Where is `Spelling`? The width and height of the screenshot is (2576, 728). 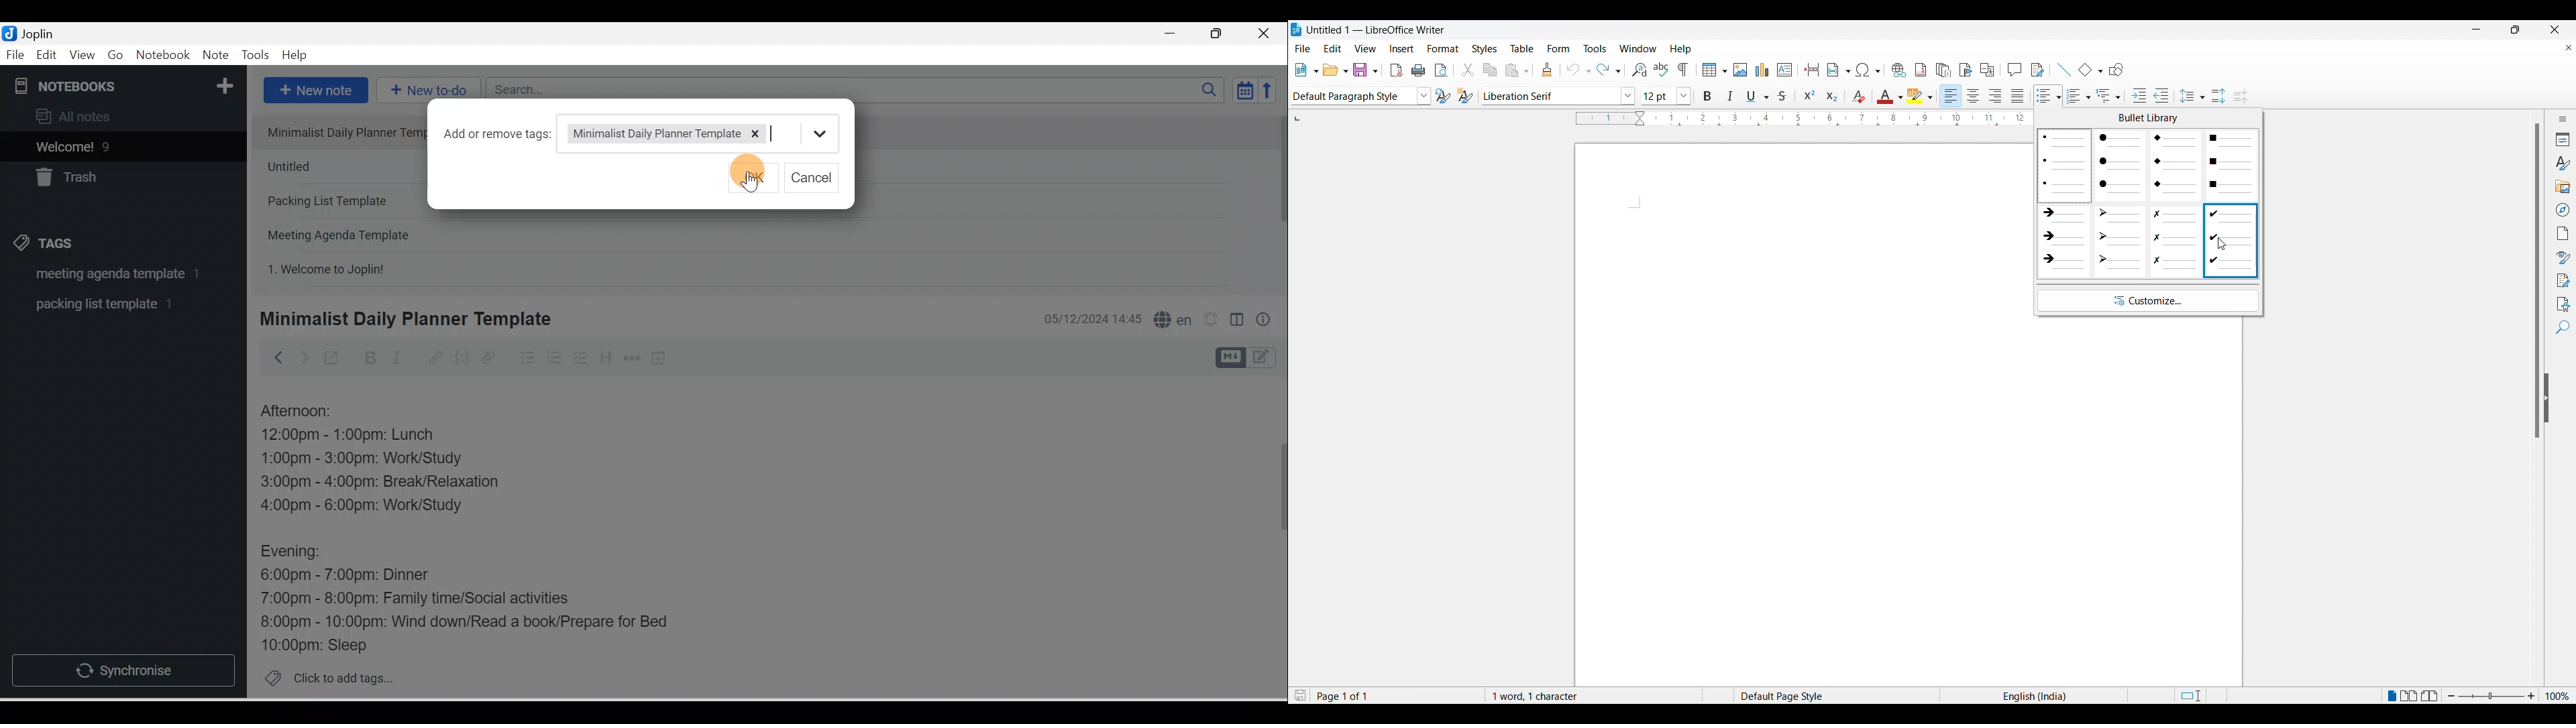
Spelling is located at coordinates (1170, 318).